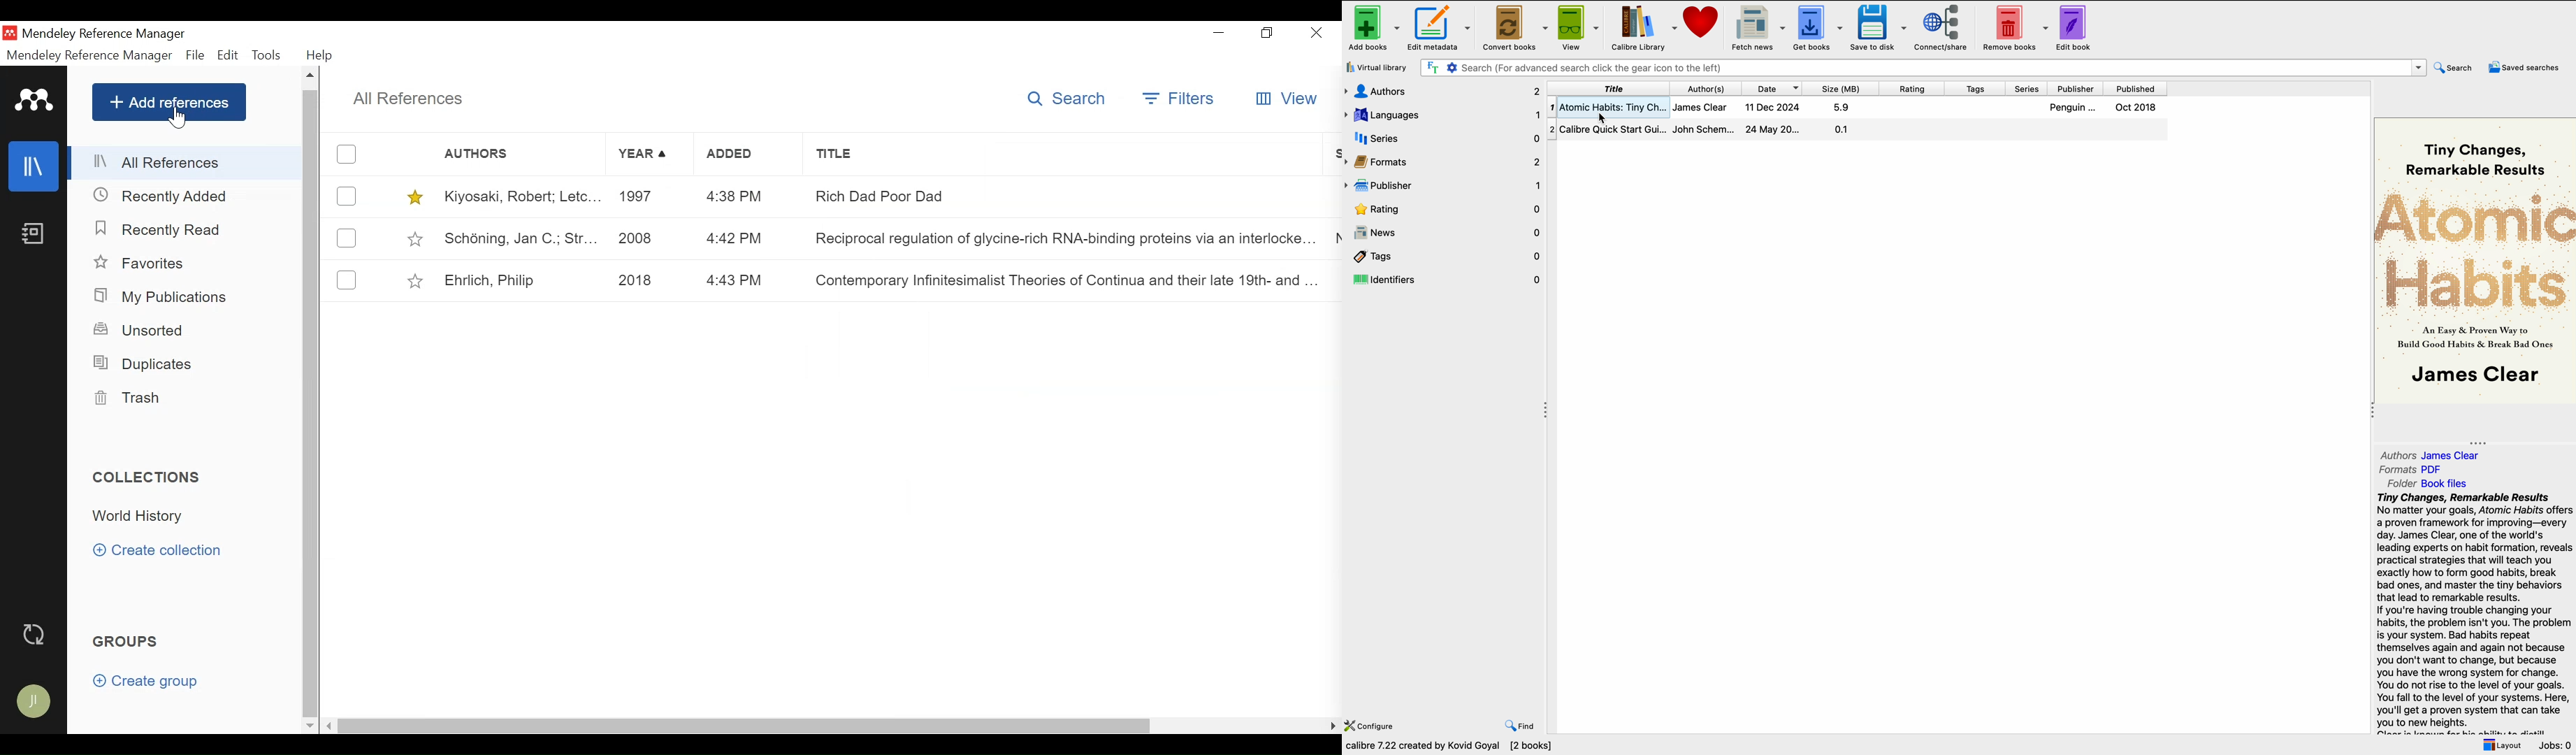  What do you see at coordinates (748, 194) in the screenshot?
I see `4:38 PM` at bounding box center [748, 194].